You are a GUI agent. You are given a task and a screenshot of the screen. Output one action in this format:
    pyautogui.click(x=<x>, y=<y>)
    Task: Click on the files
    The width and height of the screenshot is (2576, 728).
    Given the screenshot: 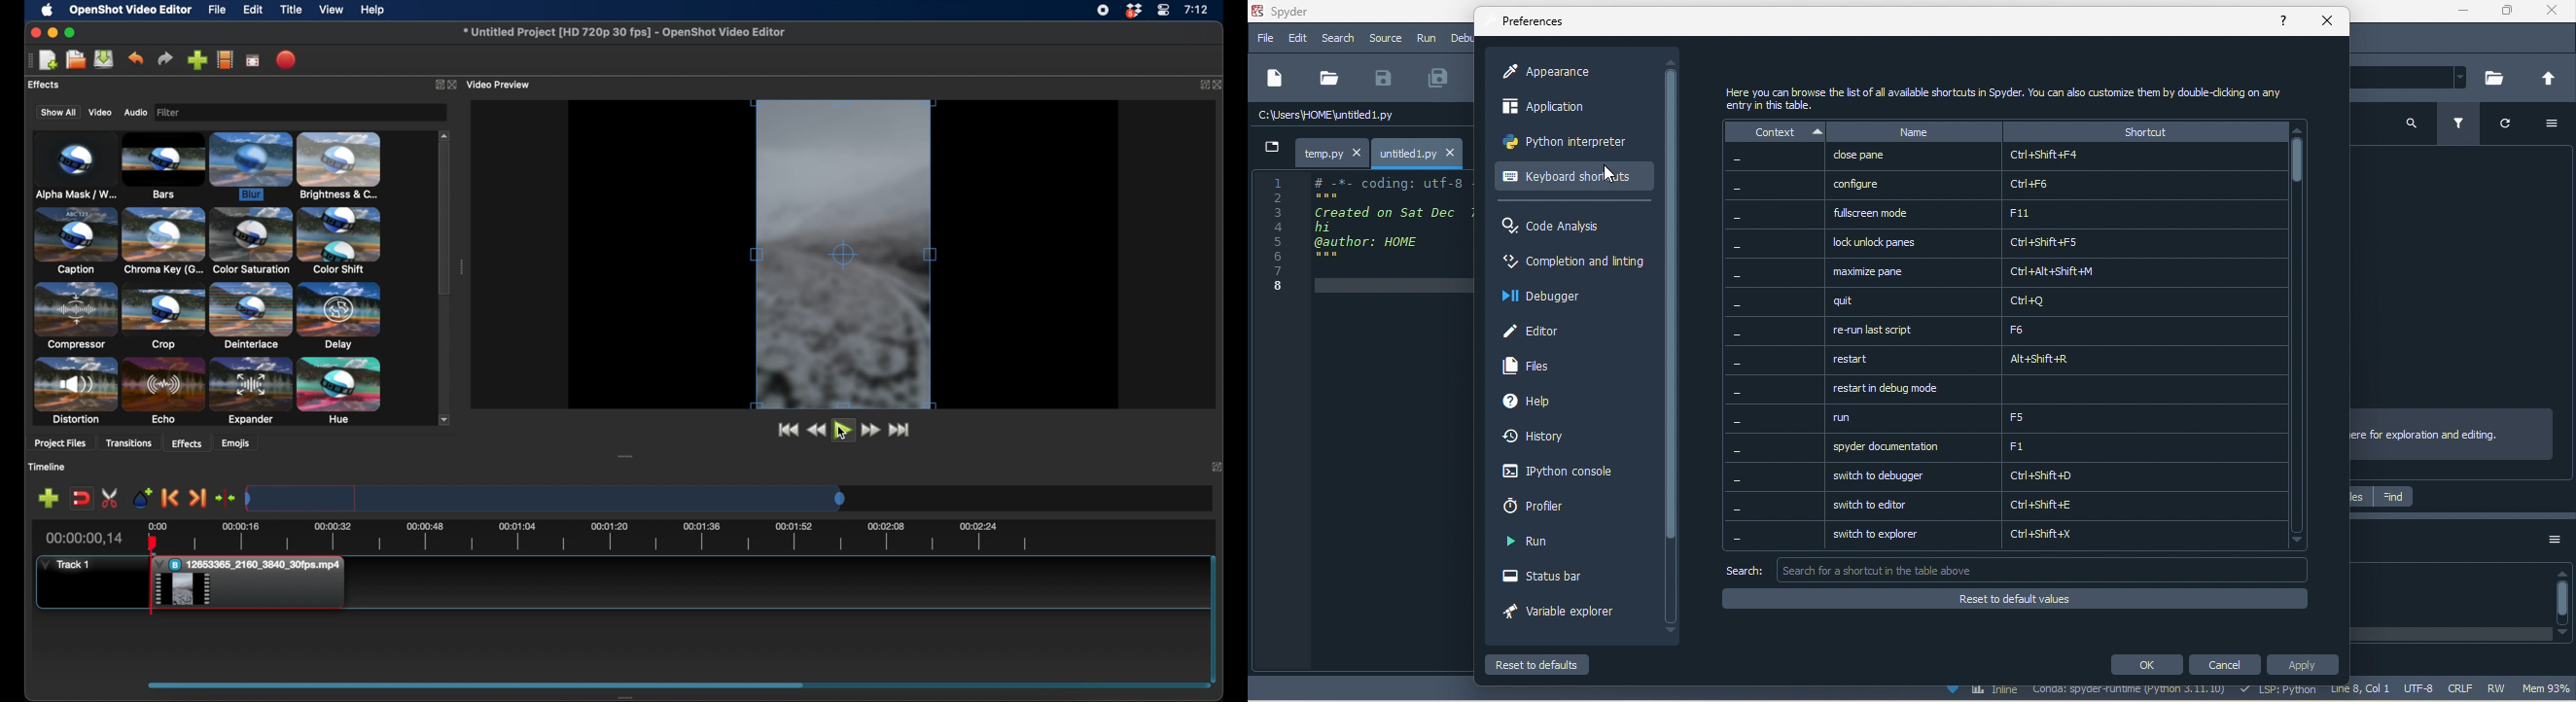 What is the action you would take?
    pyautogui.click(x=2360, y=496)
    